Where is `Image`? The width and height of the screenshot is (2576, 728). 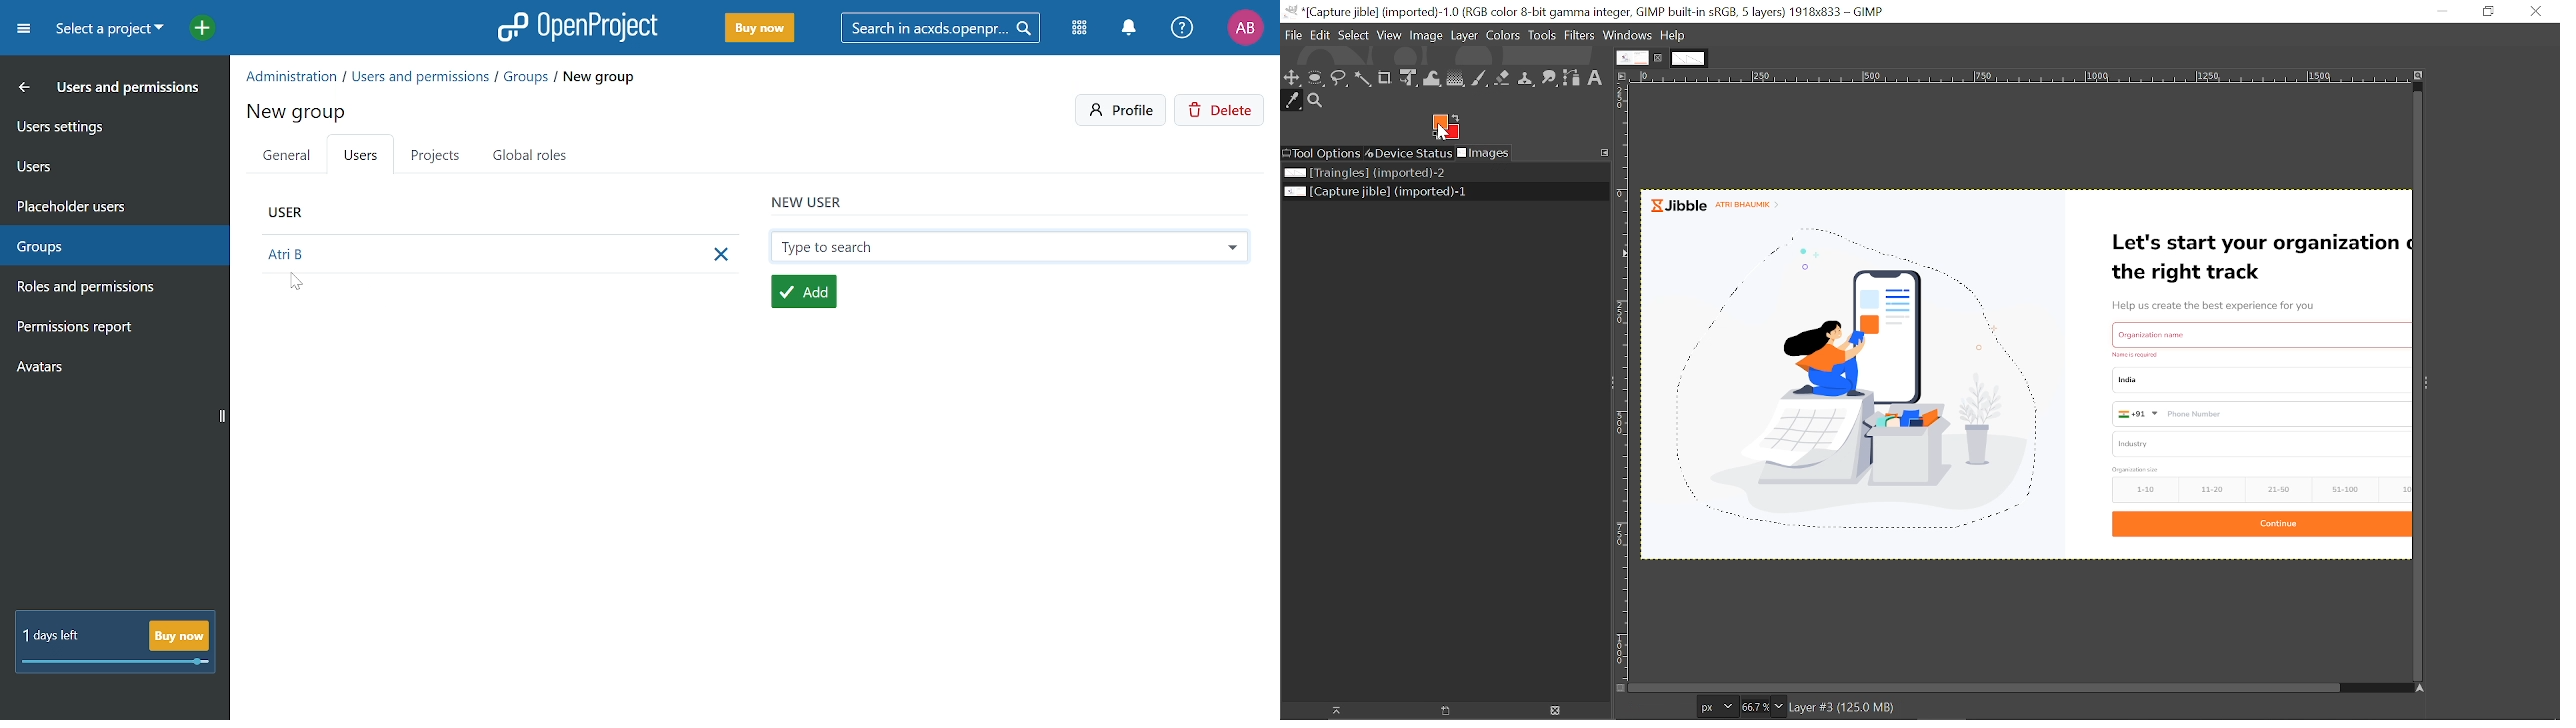 Image is located at coordinates (1426, 36).